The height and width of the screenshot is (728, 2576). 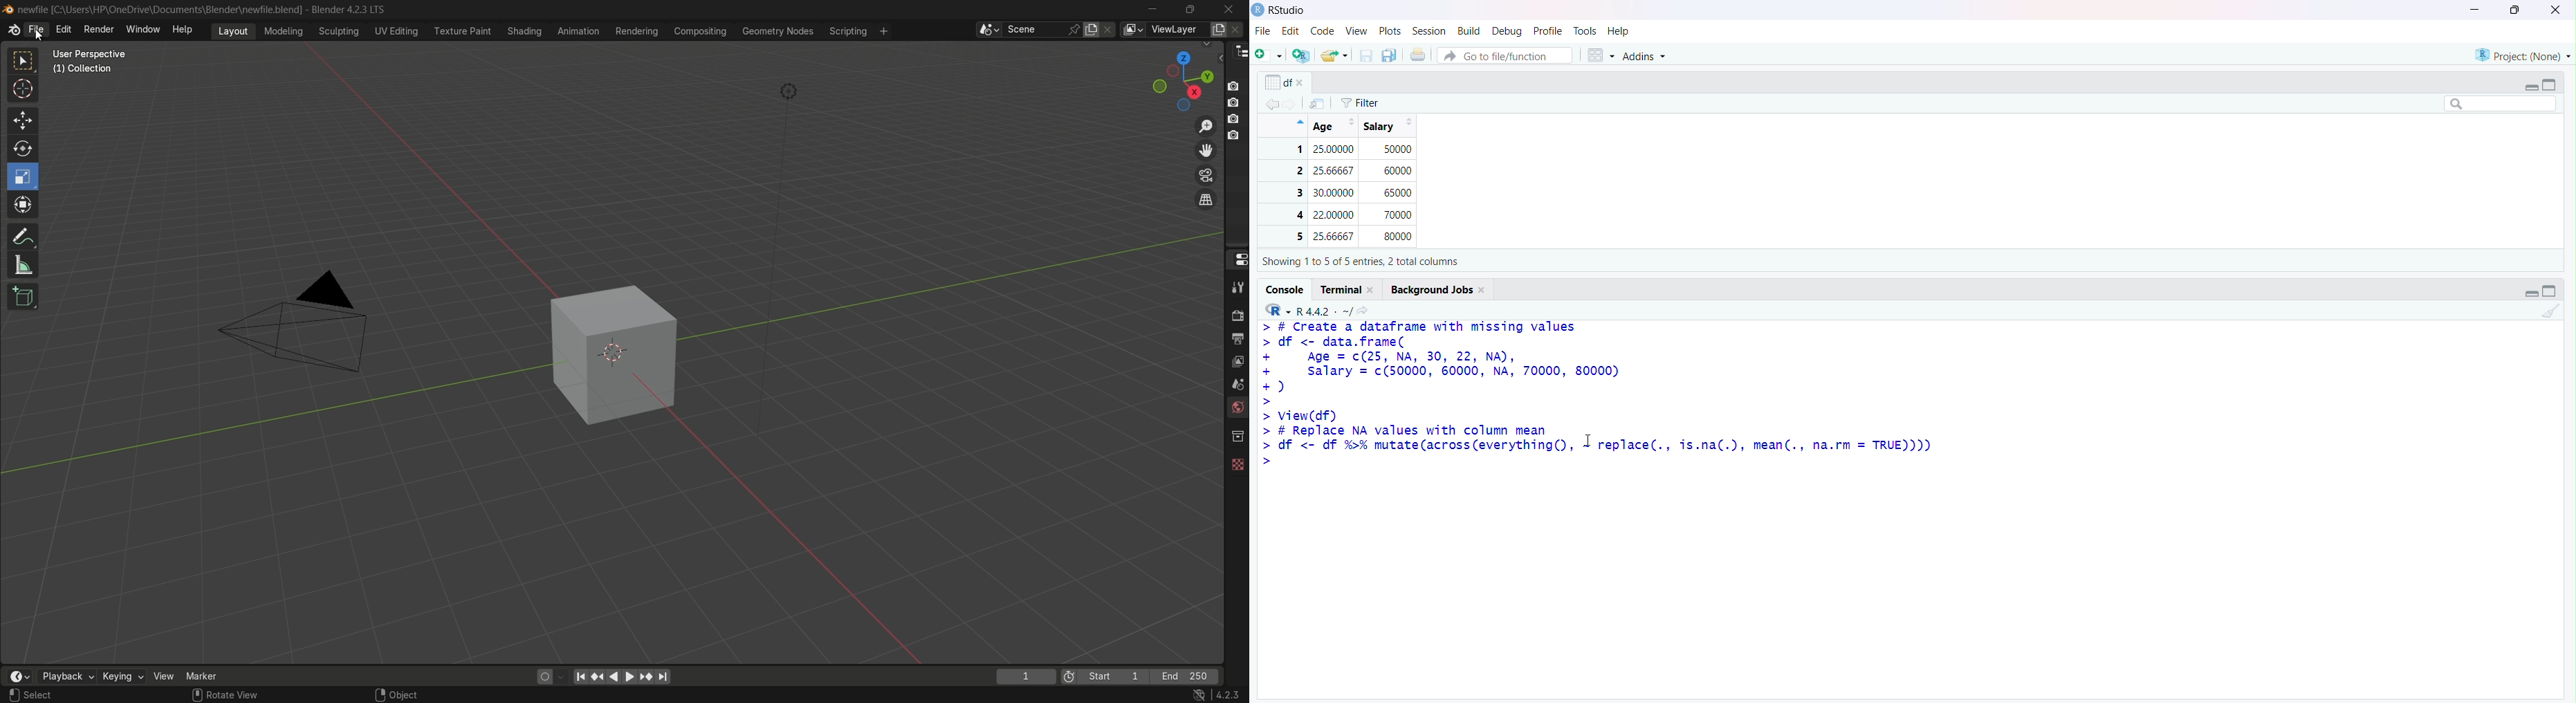 I want to click on Text cursor, so click(x=1595, y=437).